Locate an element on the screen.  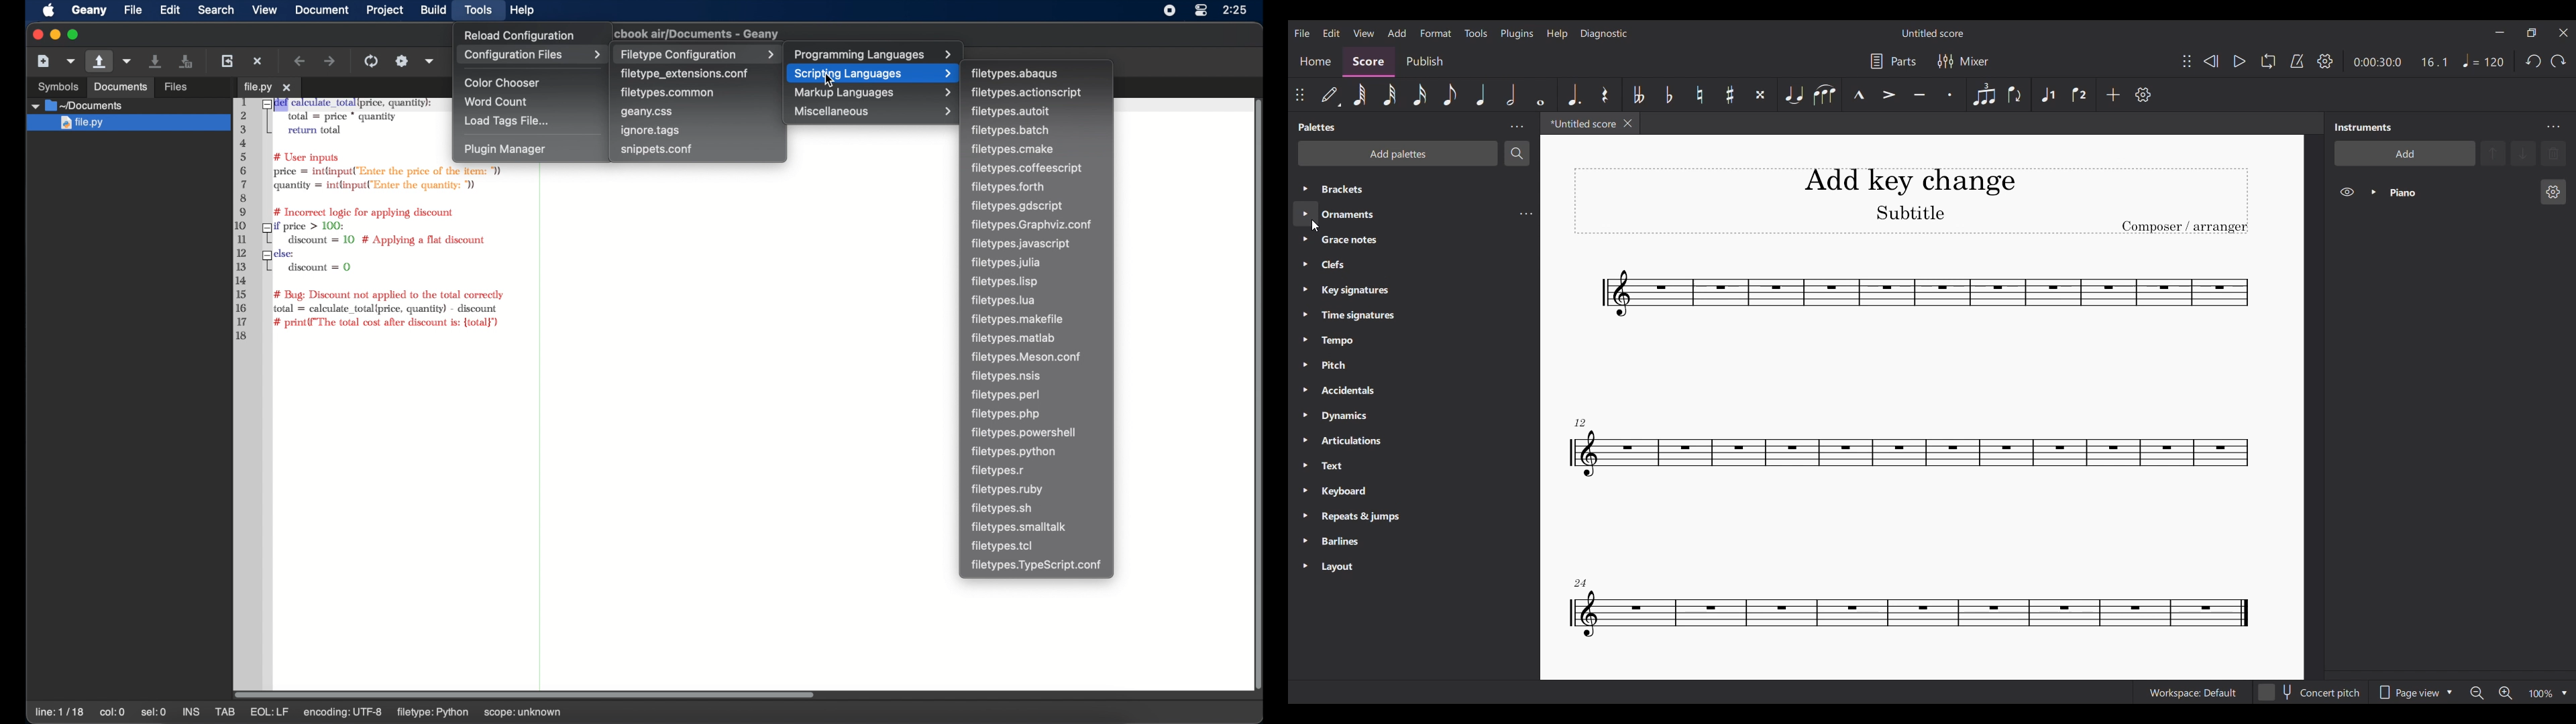
save all files is located at coordinates (186, 62).